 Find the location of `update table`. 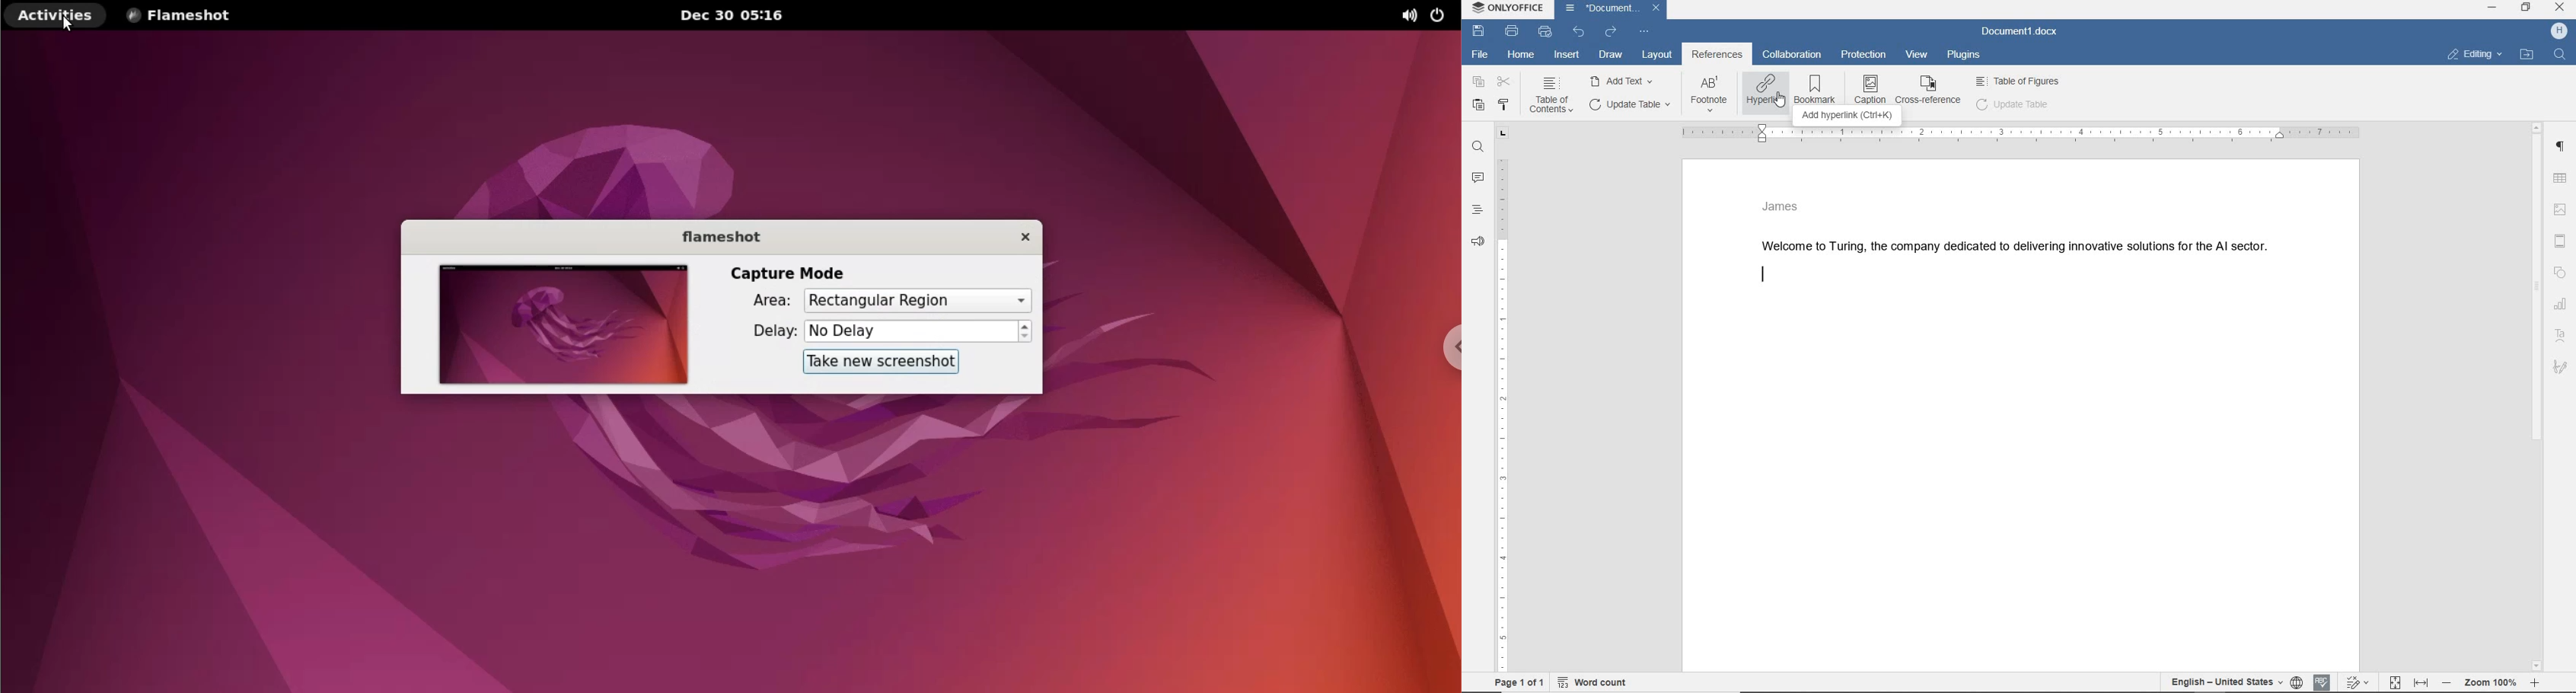

update table is located at coordinates (2013, 104).